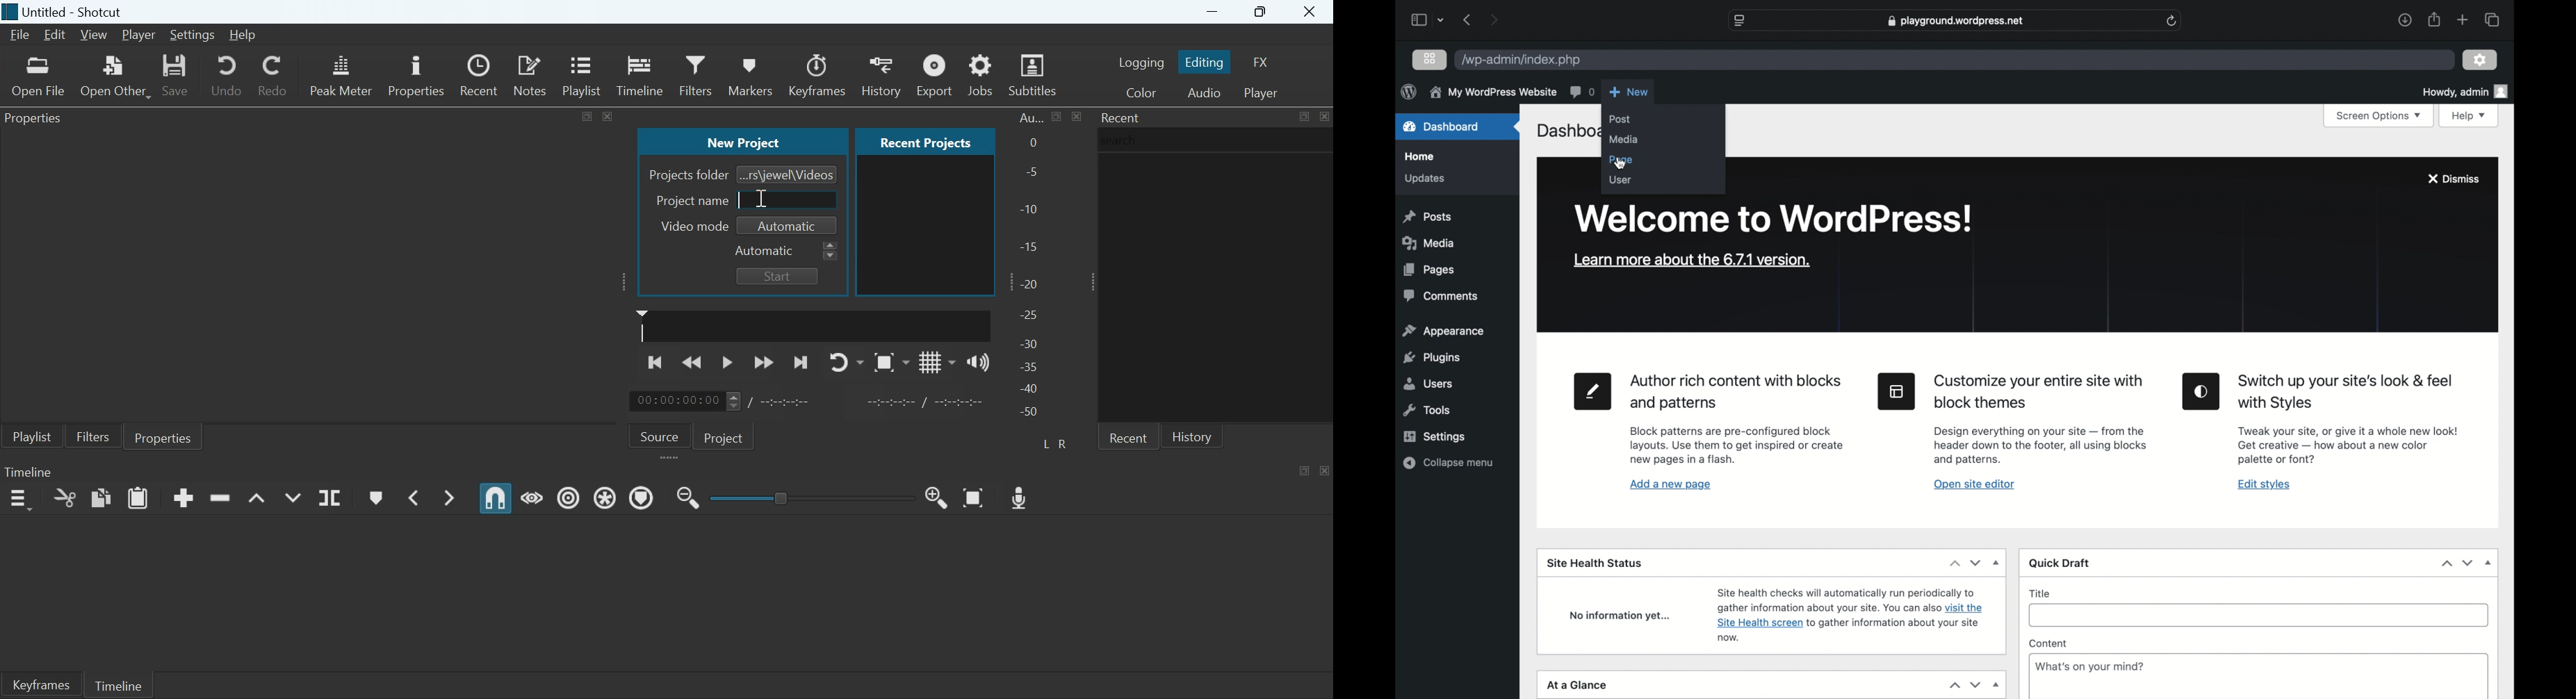 The image size is (2576, 700). Describe the element at coordinates (1305, 470) in the screenshot. I see `Maximize` at that location.